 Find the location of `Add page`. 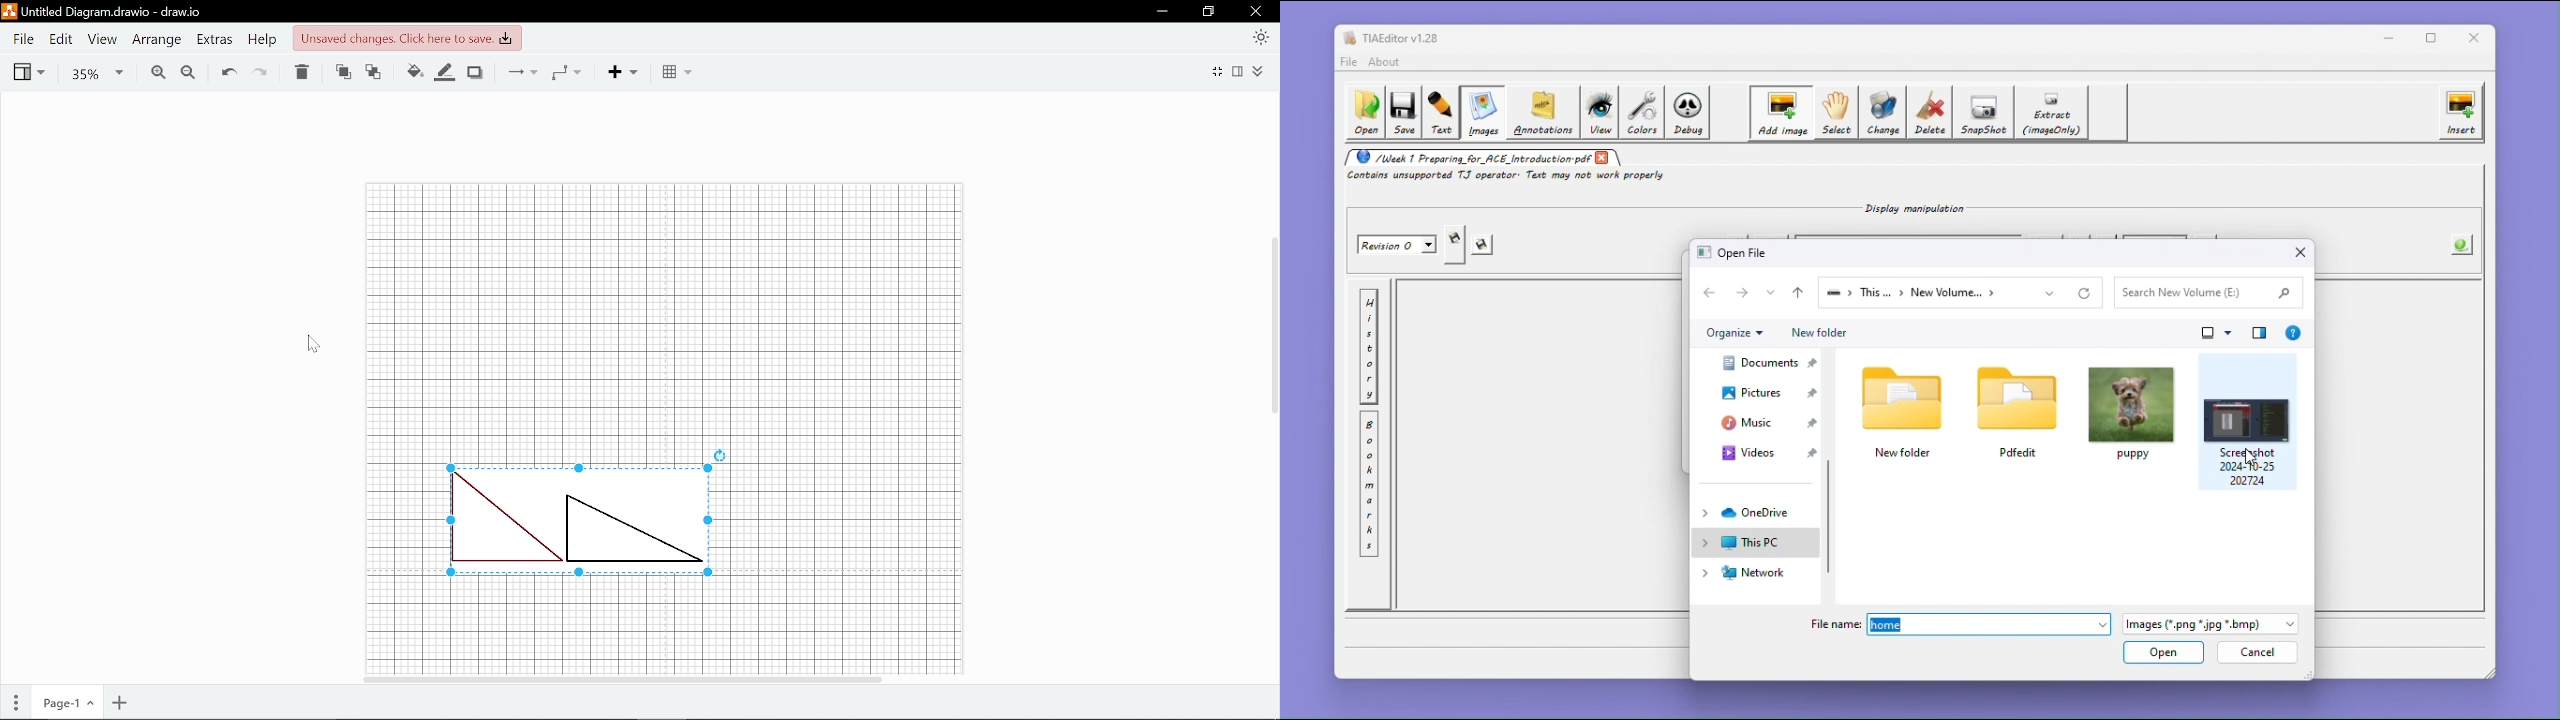

Add page is located at coordinates (122, 702).